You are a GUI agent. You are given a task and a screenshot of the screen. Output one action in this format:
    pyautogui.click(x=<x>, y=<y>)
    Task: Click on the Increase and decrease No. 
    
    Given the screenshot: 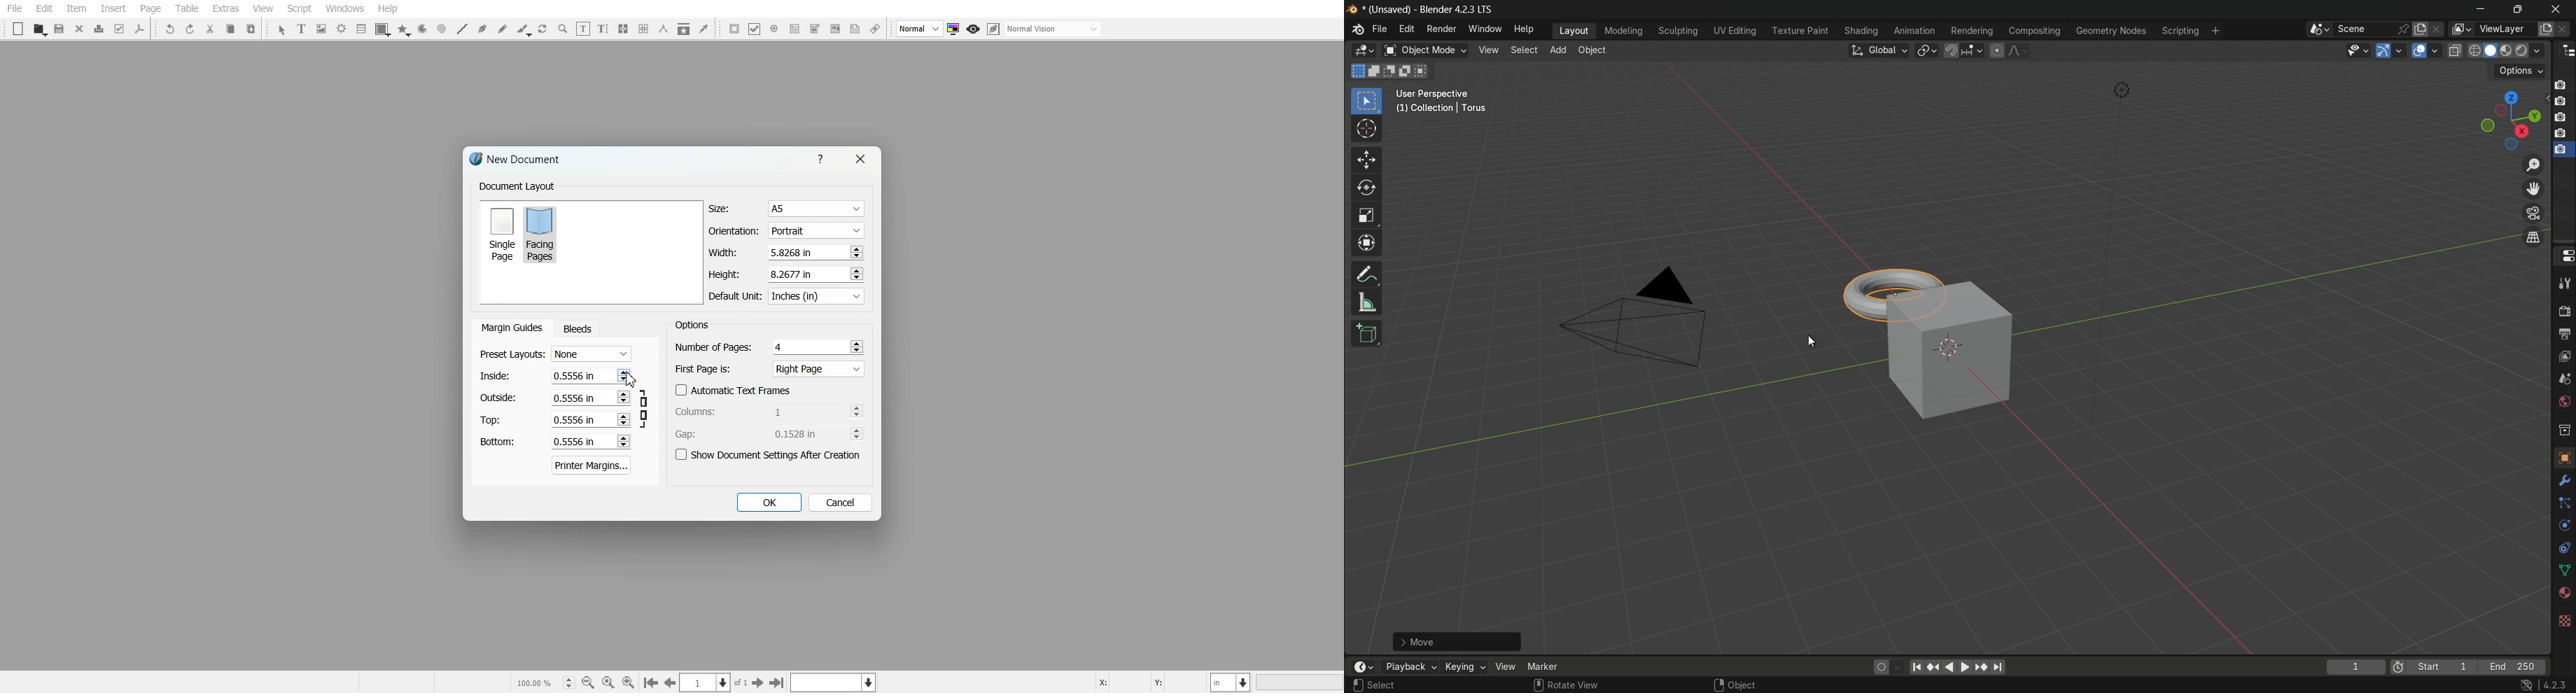 What is the action you would take?
    pyautogui.click(x=855, y=274)
    